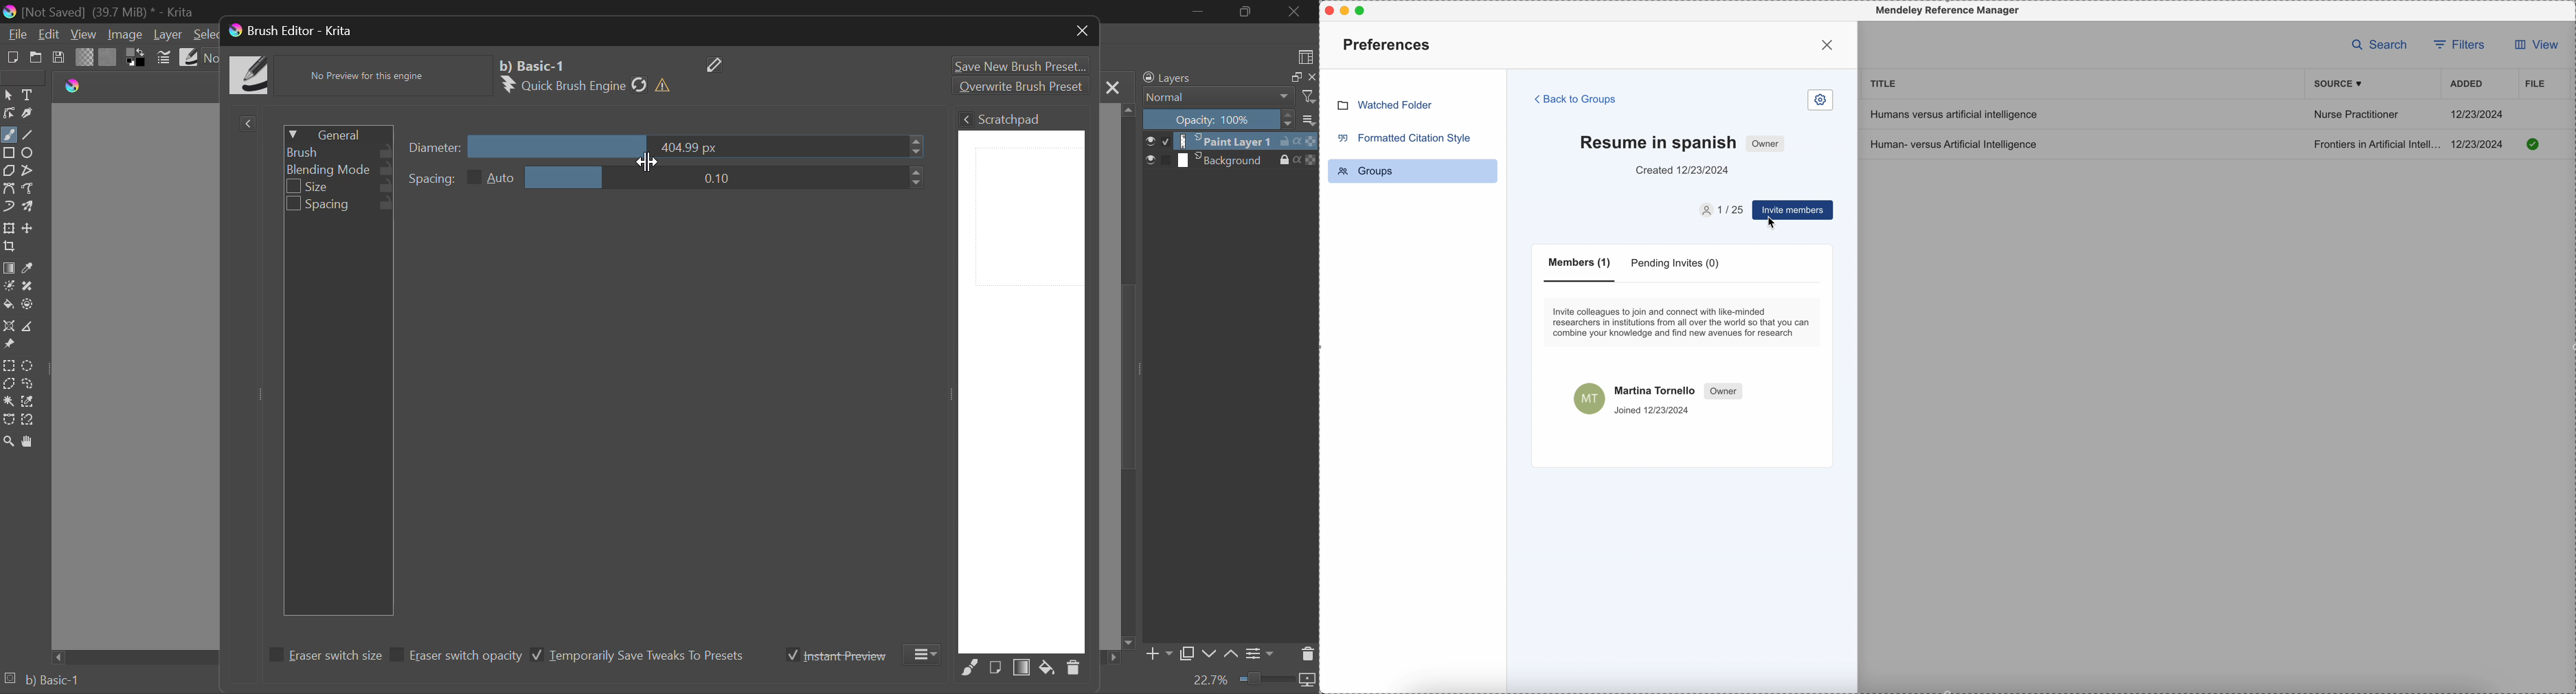  Describe the element at coordinates (1772, 224) in the screenshot. I see `cursor` at that location.